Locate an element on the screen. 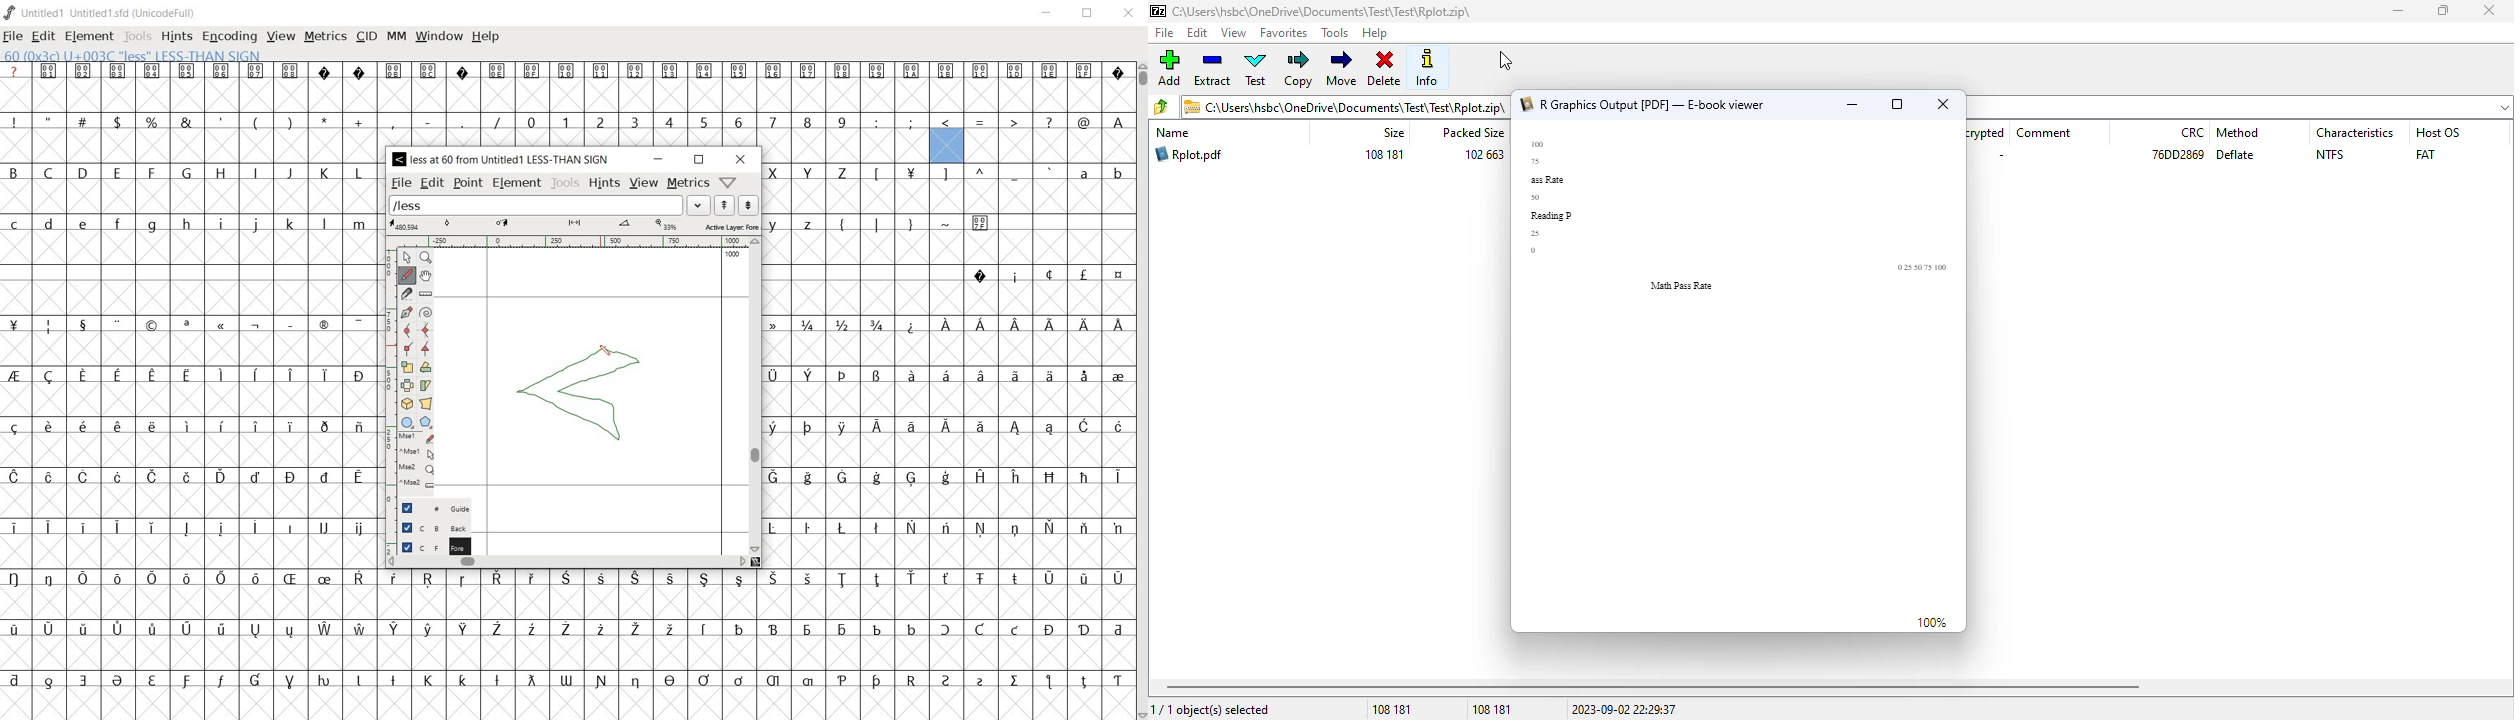 The height and width of the screenshot is (728, 2520). empty cells is located at coordinates (565, 94).